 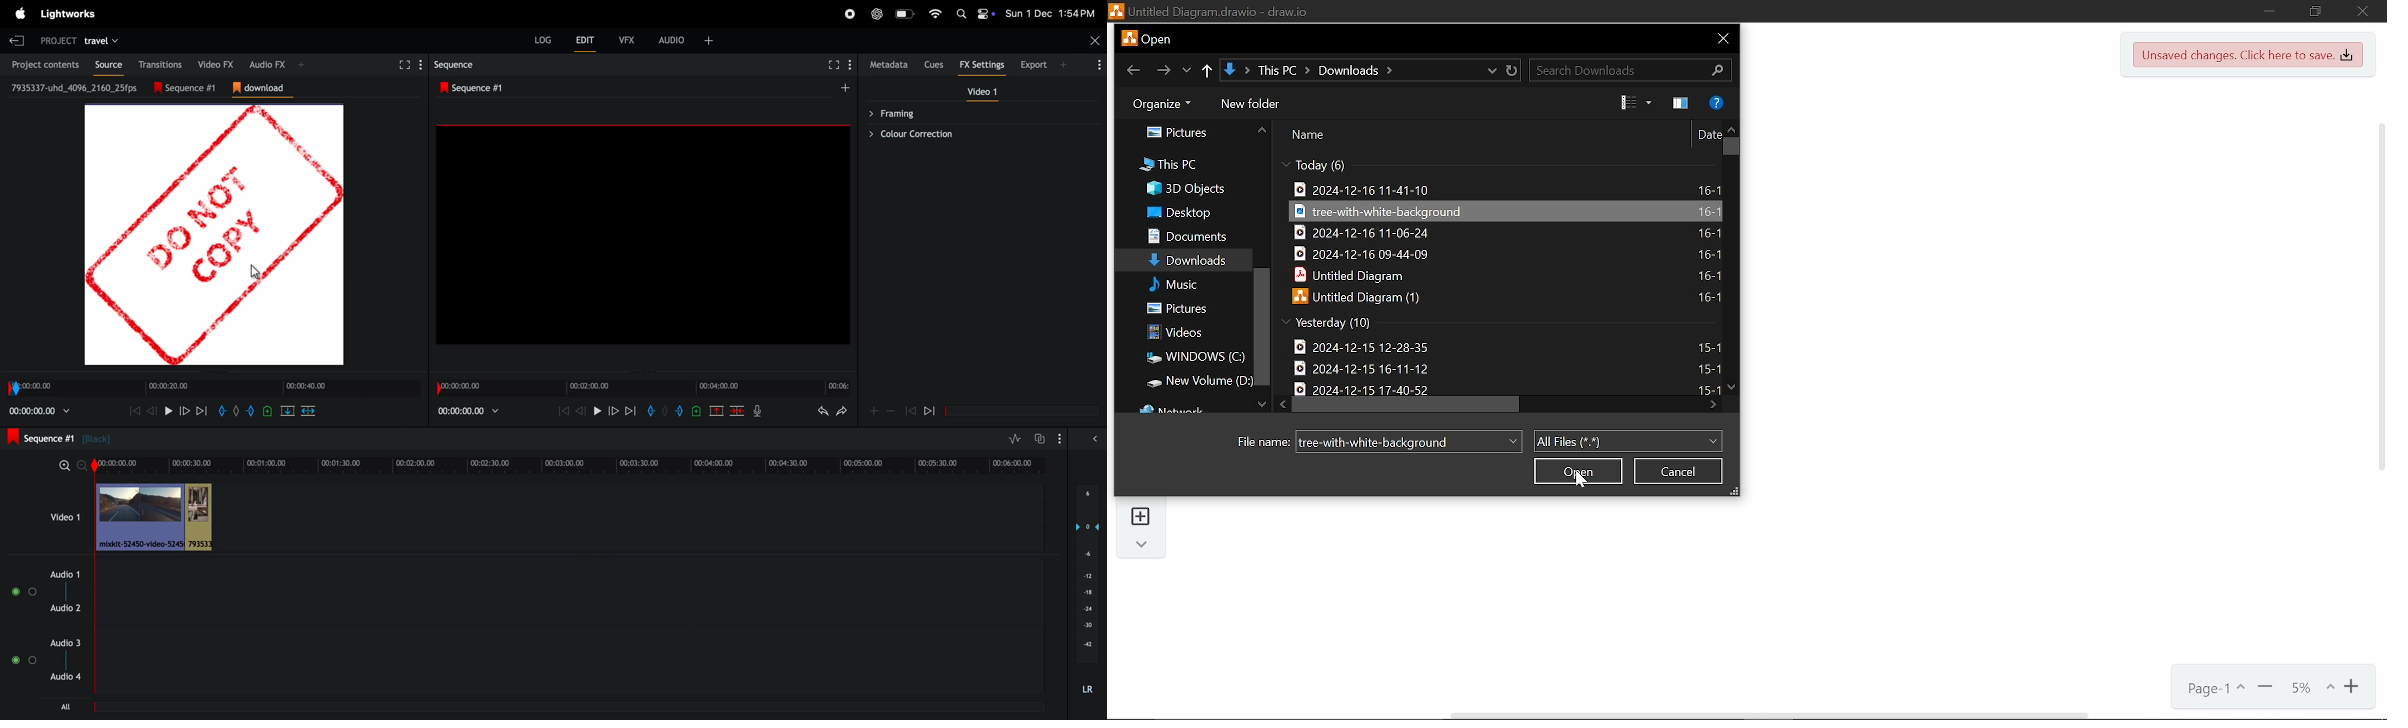 I want to click on current window "Untitled diagram draw.io", so click(x=1209, y=10).